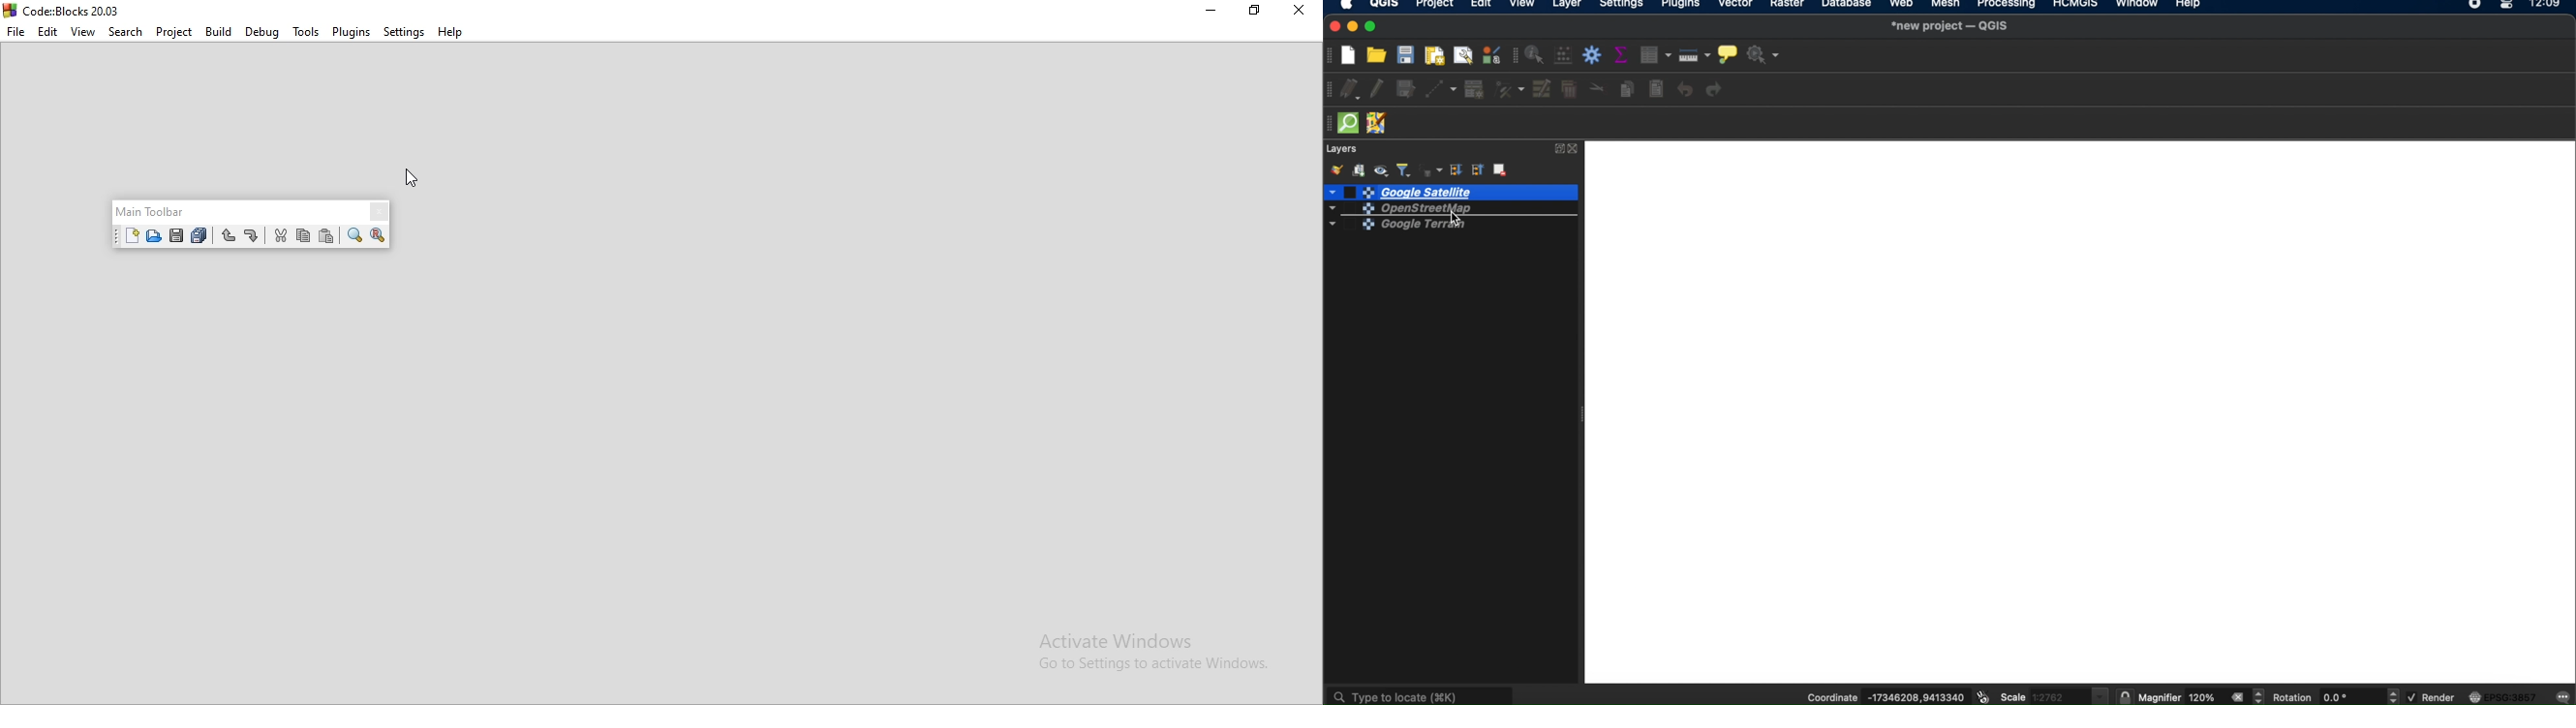 This screenshot has height=728, width=2576. Describe the element at coordinates (75, 12) in the screenshot. I see `Code::Blocks 20.03` at that location.